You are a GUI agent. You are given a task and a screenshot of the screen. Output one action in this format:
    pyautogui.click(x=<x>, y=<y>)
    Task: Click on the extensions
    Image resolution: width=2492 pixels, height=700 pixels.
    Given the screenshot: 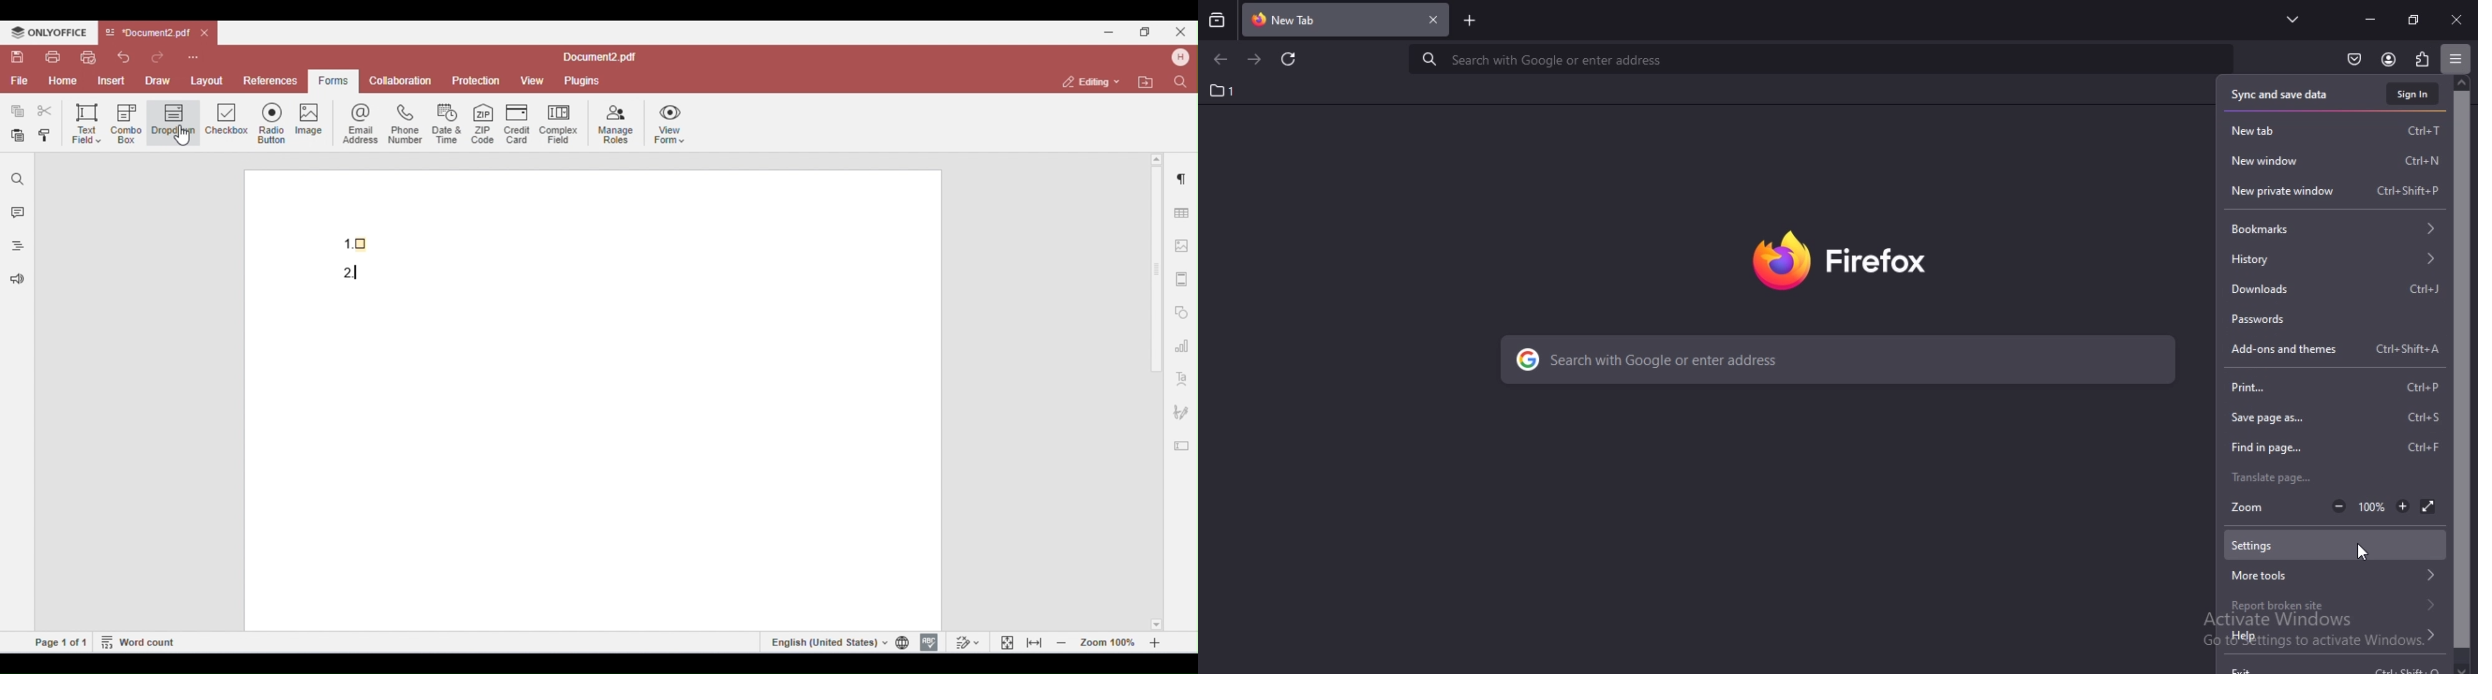 What is the action you would take?
    pyautogui.click(x=2420, y=58)
    